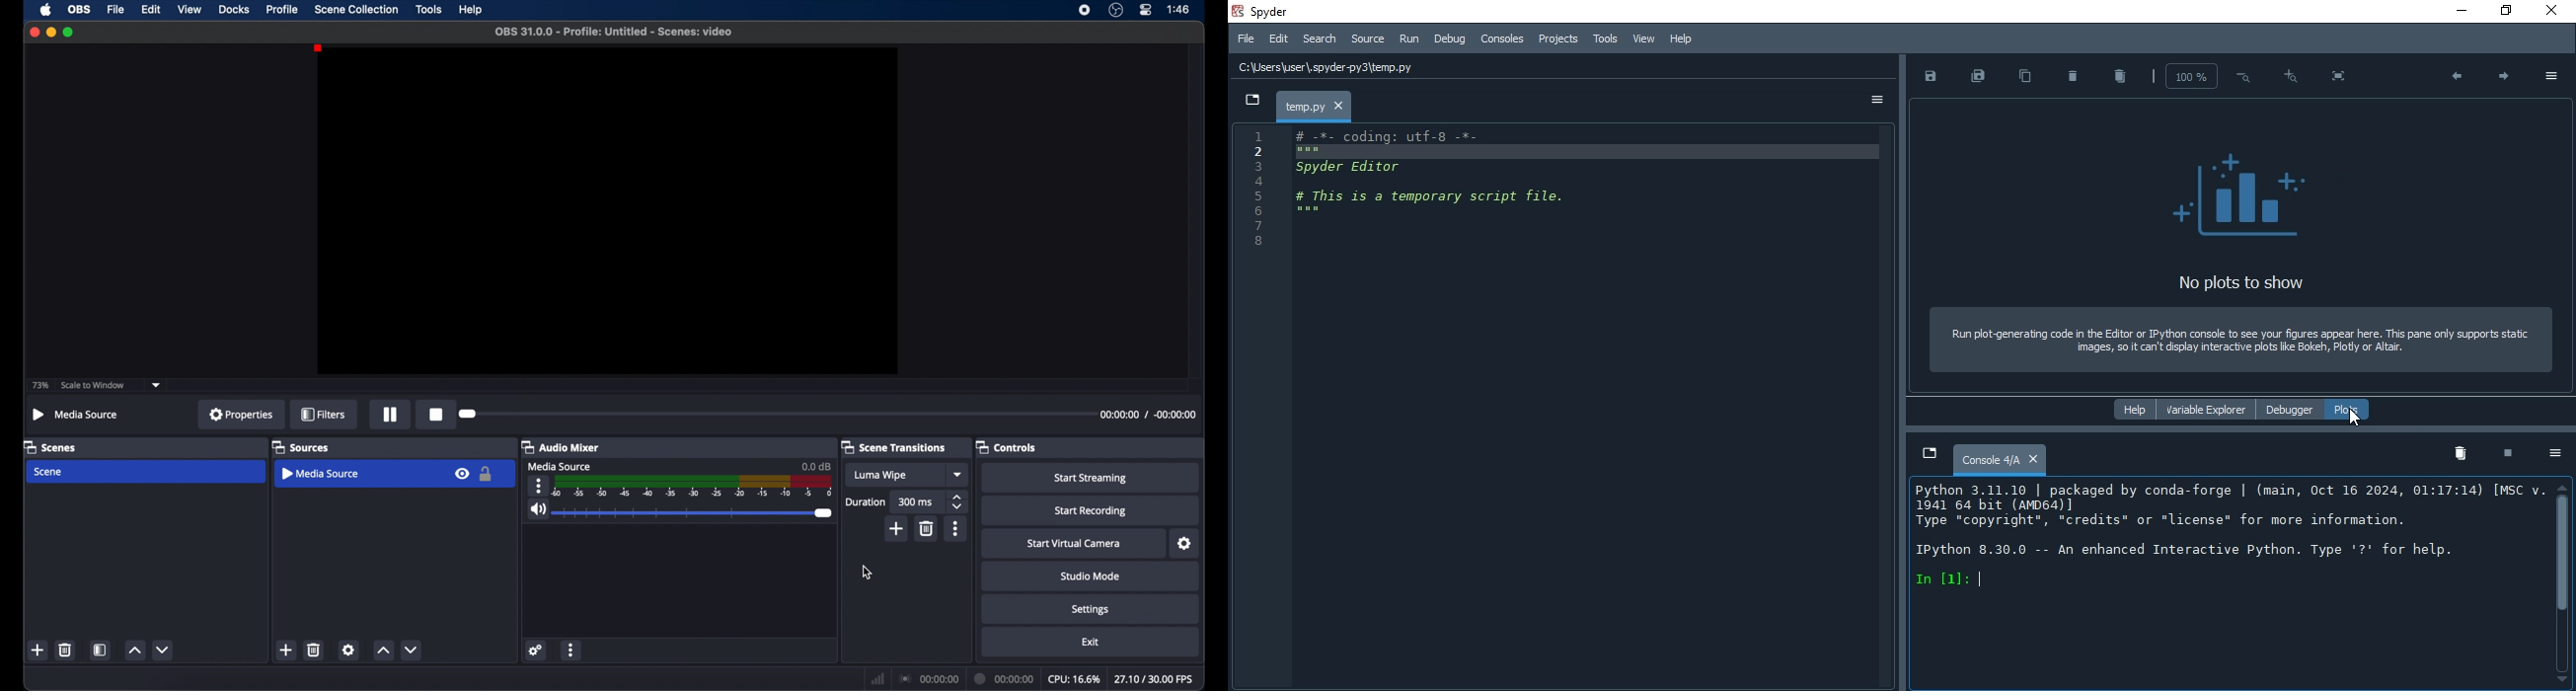 The height and width of the screenshot is (700, 2576). What do you see at coordinates (1276, 39) in the screenshot?
I see `Edit` at bounding box center [1276, 39].